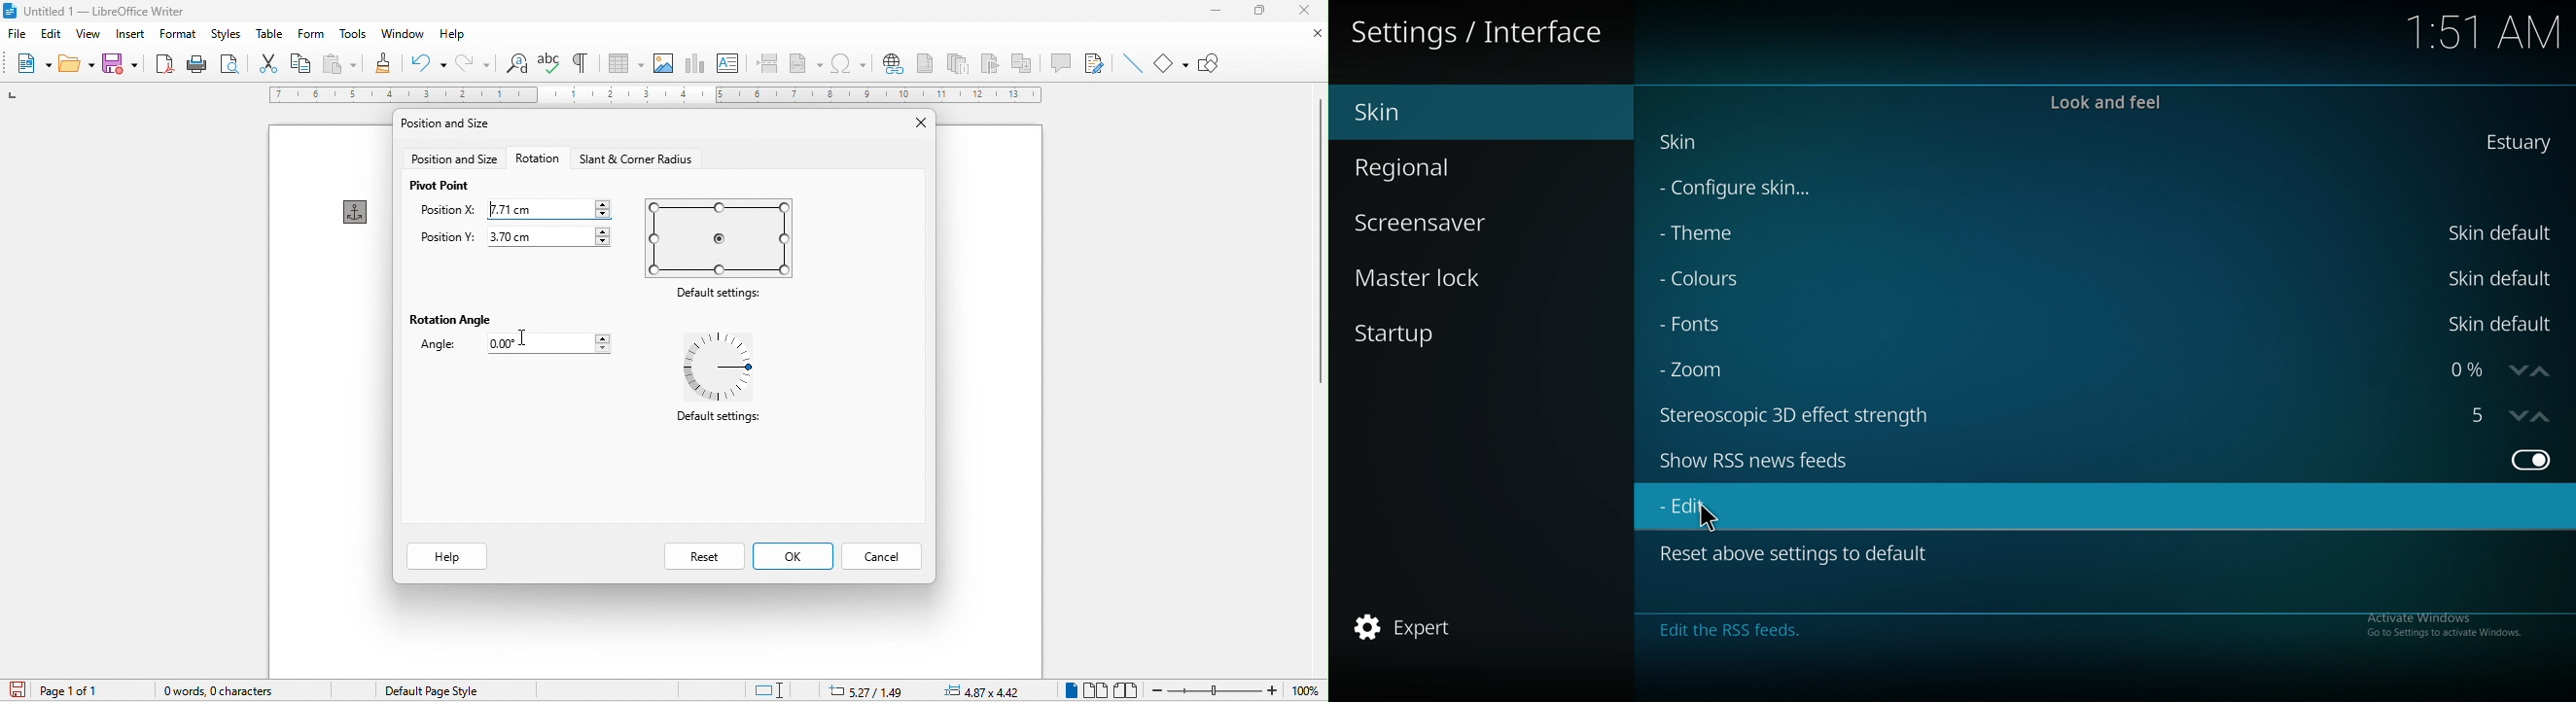  Describe the element at coordinates (2515, 372) in the screenshot. I see `decrease zoom` at that location.